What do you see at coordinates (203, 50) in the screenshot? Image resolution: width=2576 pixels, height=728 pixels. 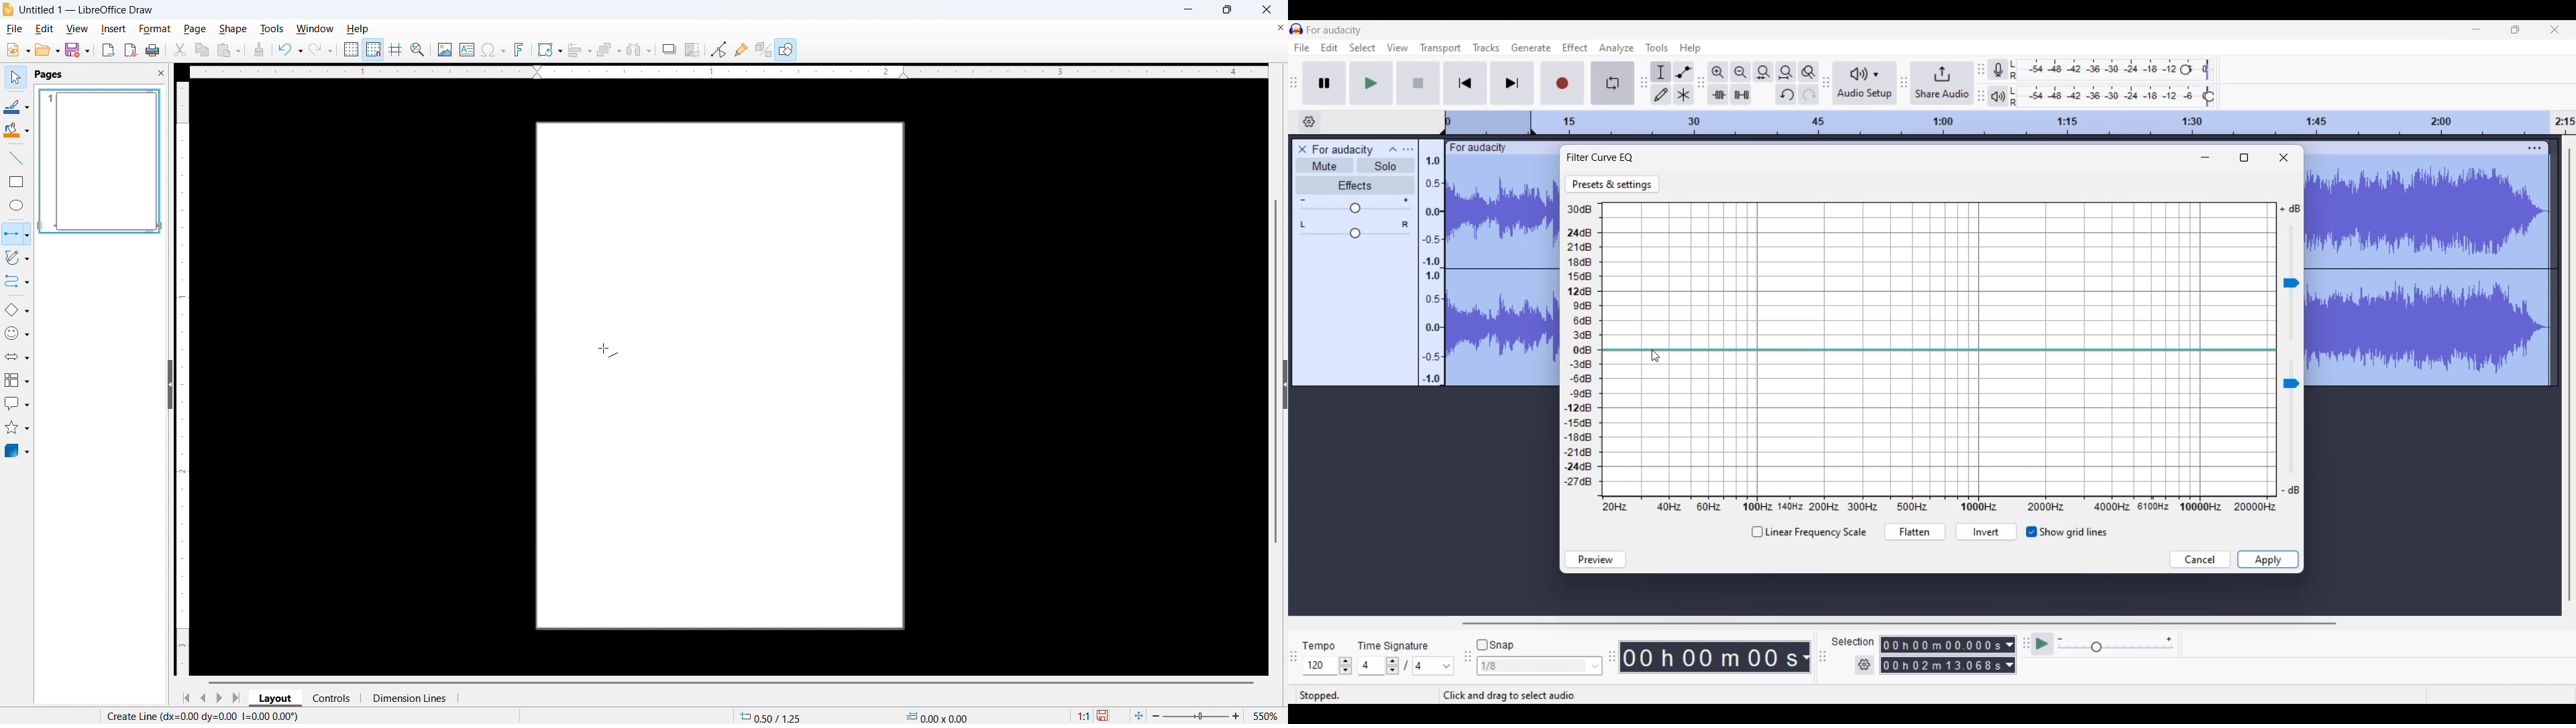 I see `Copy ` at bounding box center [203, 50].